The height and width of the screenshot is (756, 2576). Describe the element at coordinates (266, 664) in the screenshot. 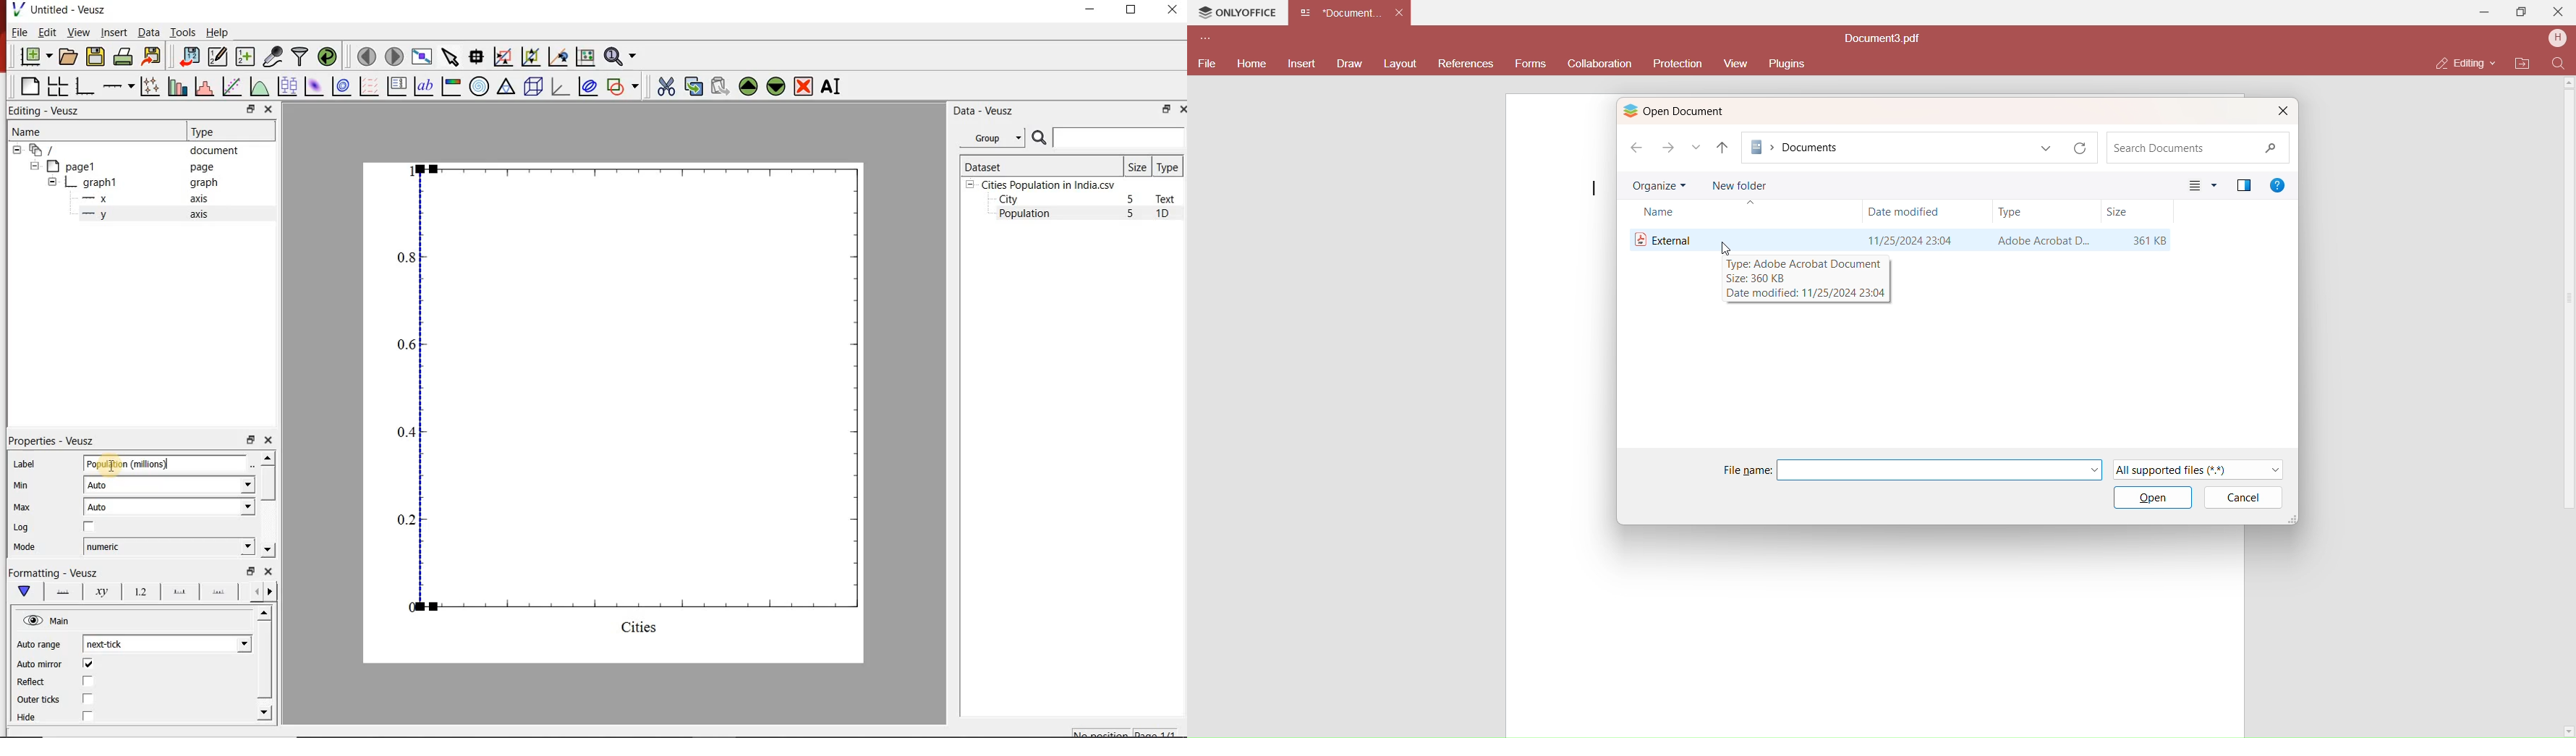

I see `scrollbar` at that location.